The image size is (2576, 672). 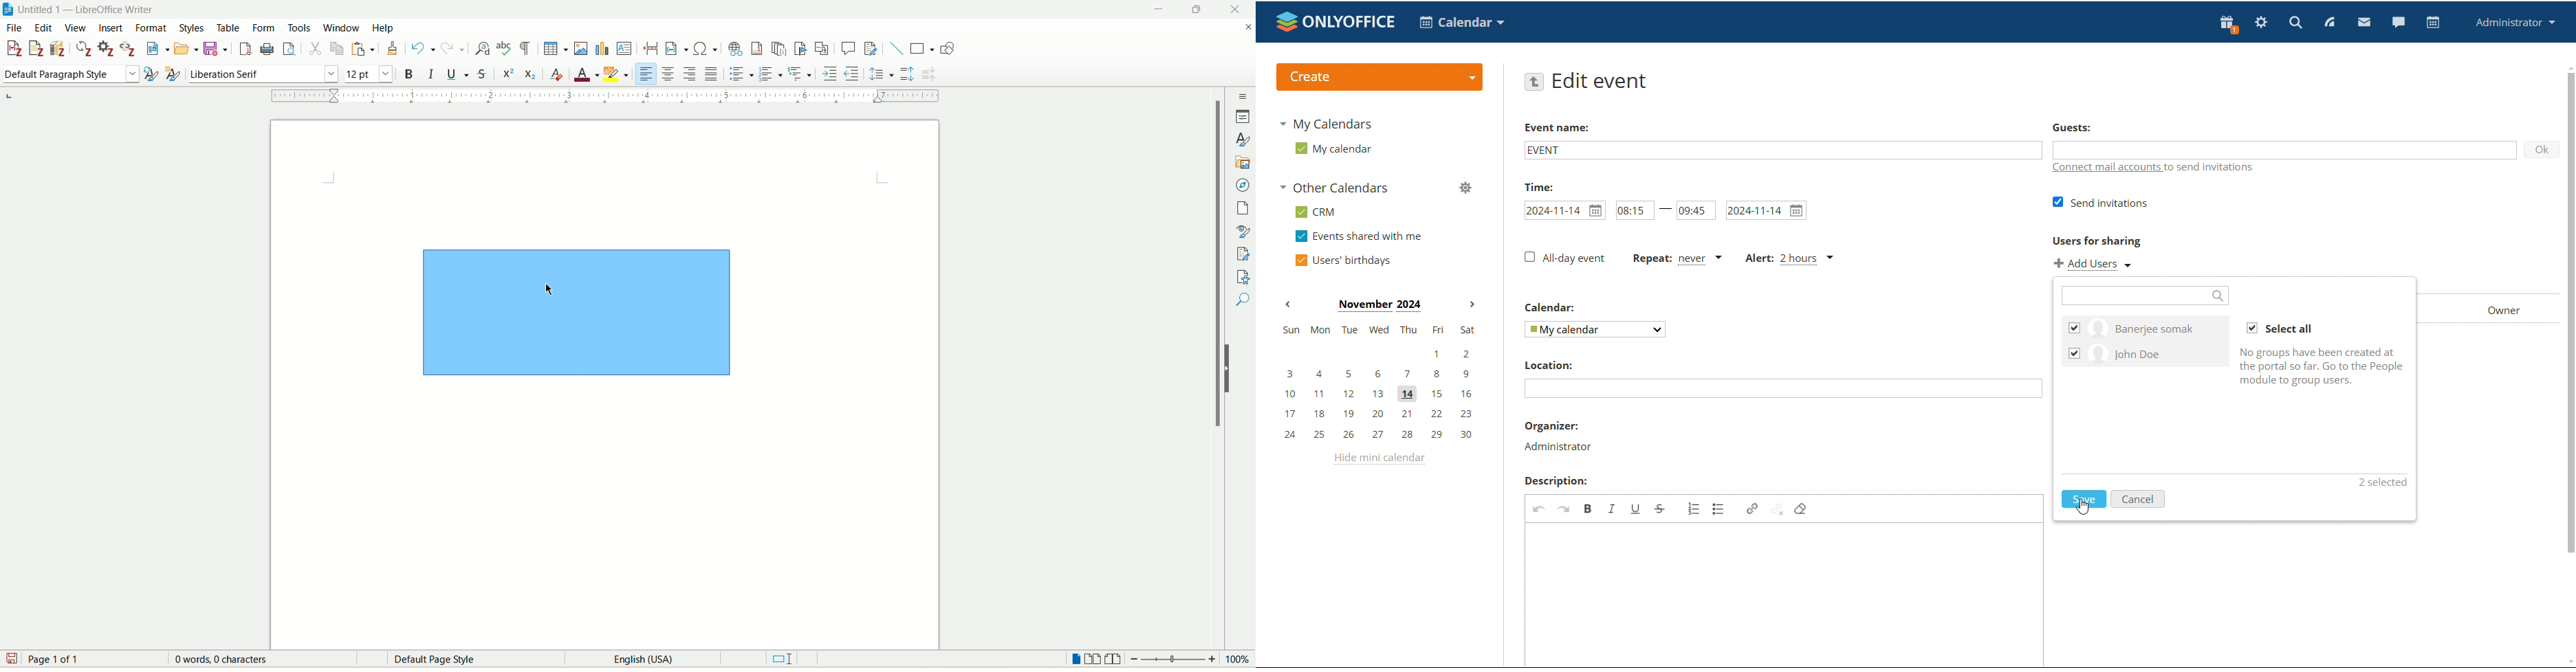 I want to click on logo, so click(x=8, y=10).